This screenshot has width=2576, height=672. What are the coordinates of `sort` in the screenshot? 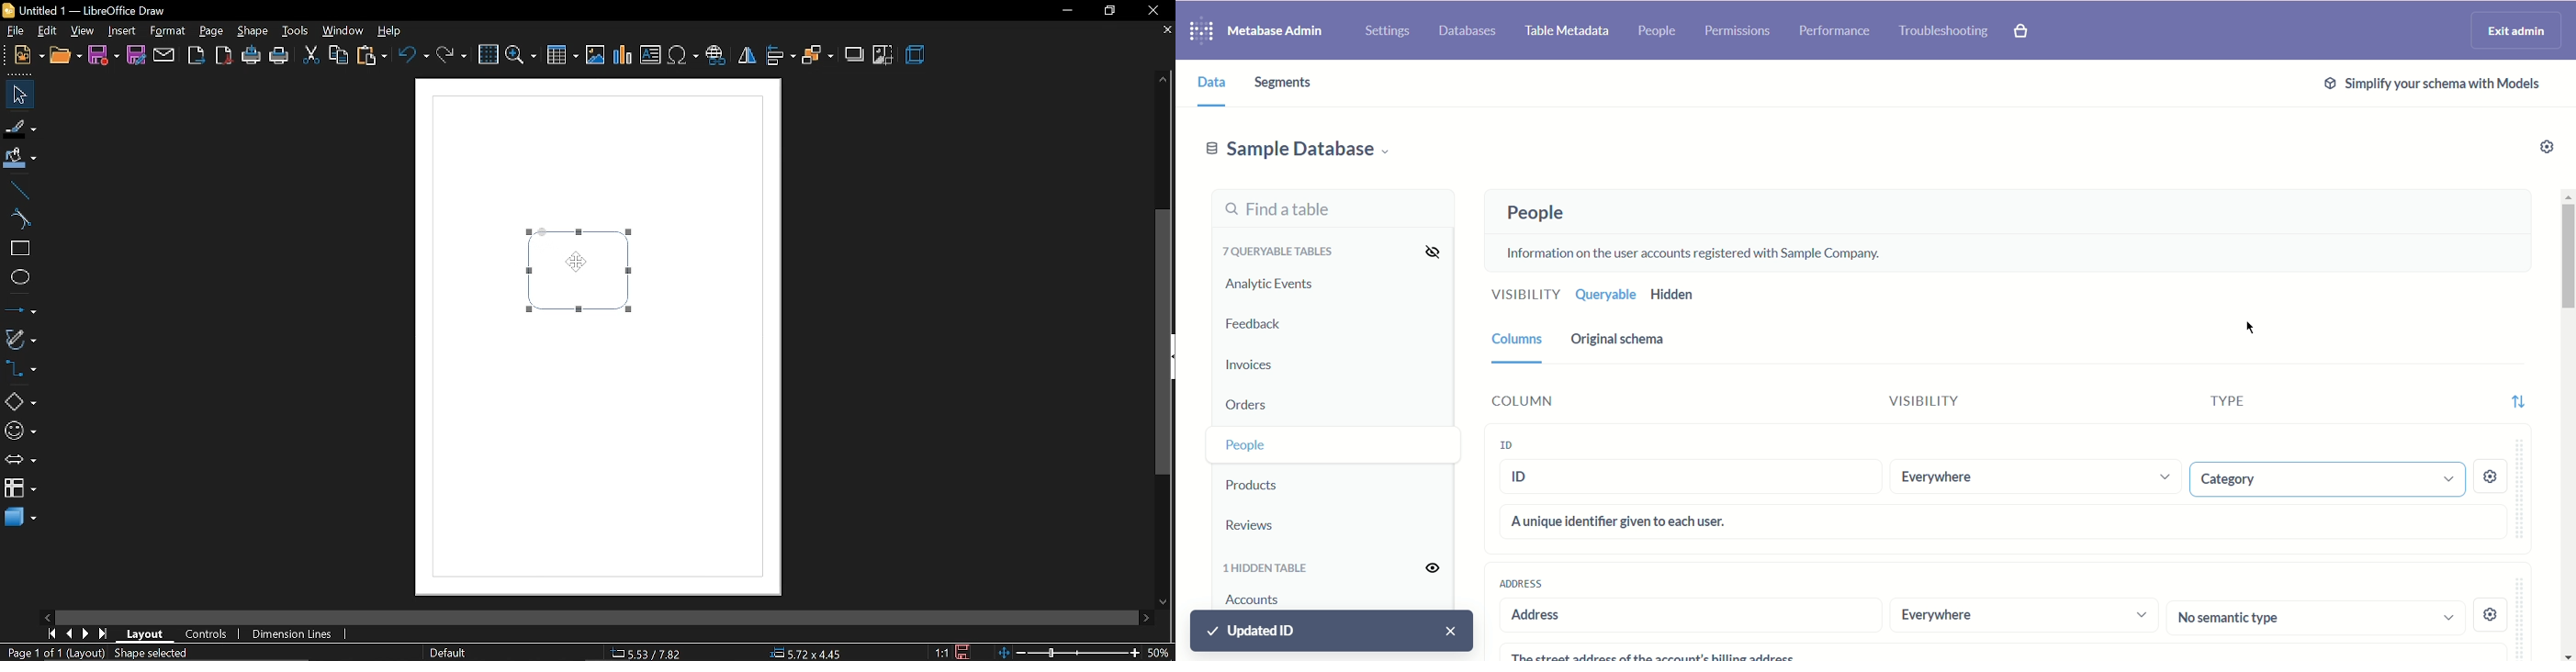 It's located at (2518, 397).